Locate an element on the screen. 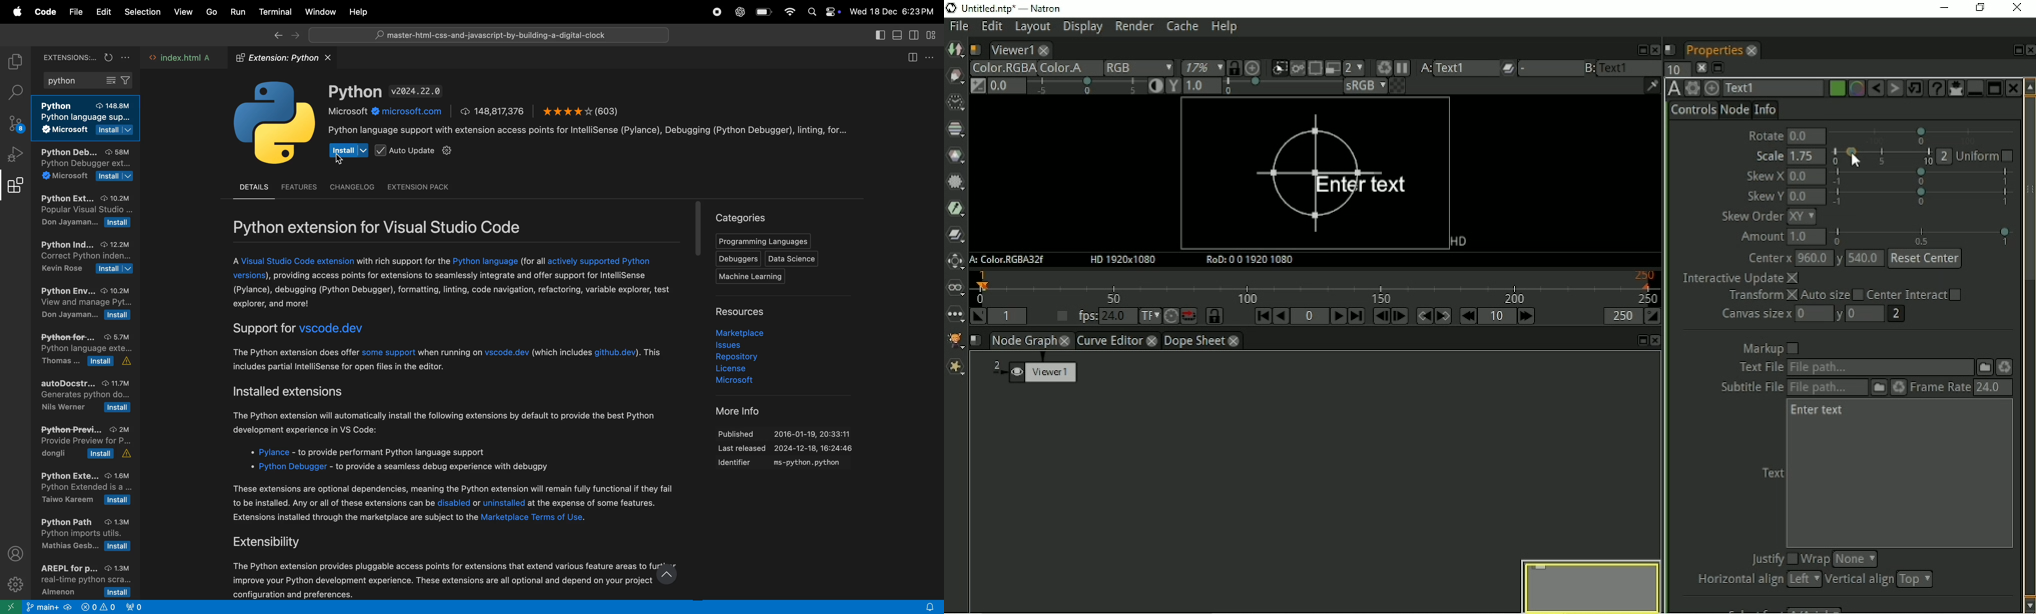  Extension description is located at coordinates (458, 425).